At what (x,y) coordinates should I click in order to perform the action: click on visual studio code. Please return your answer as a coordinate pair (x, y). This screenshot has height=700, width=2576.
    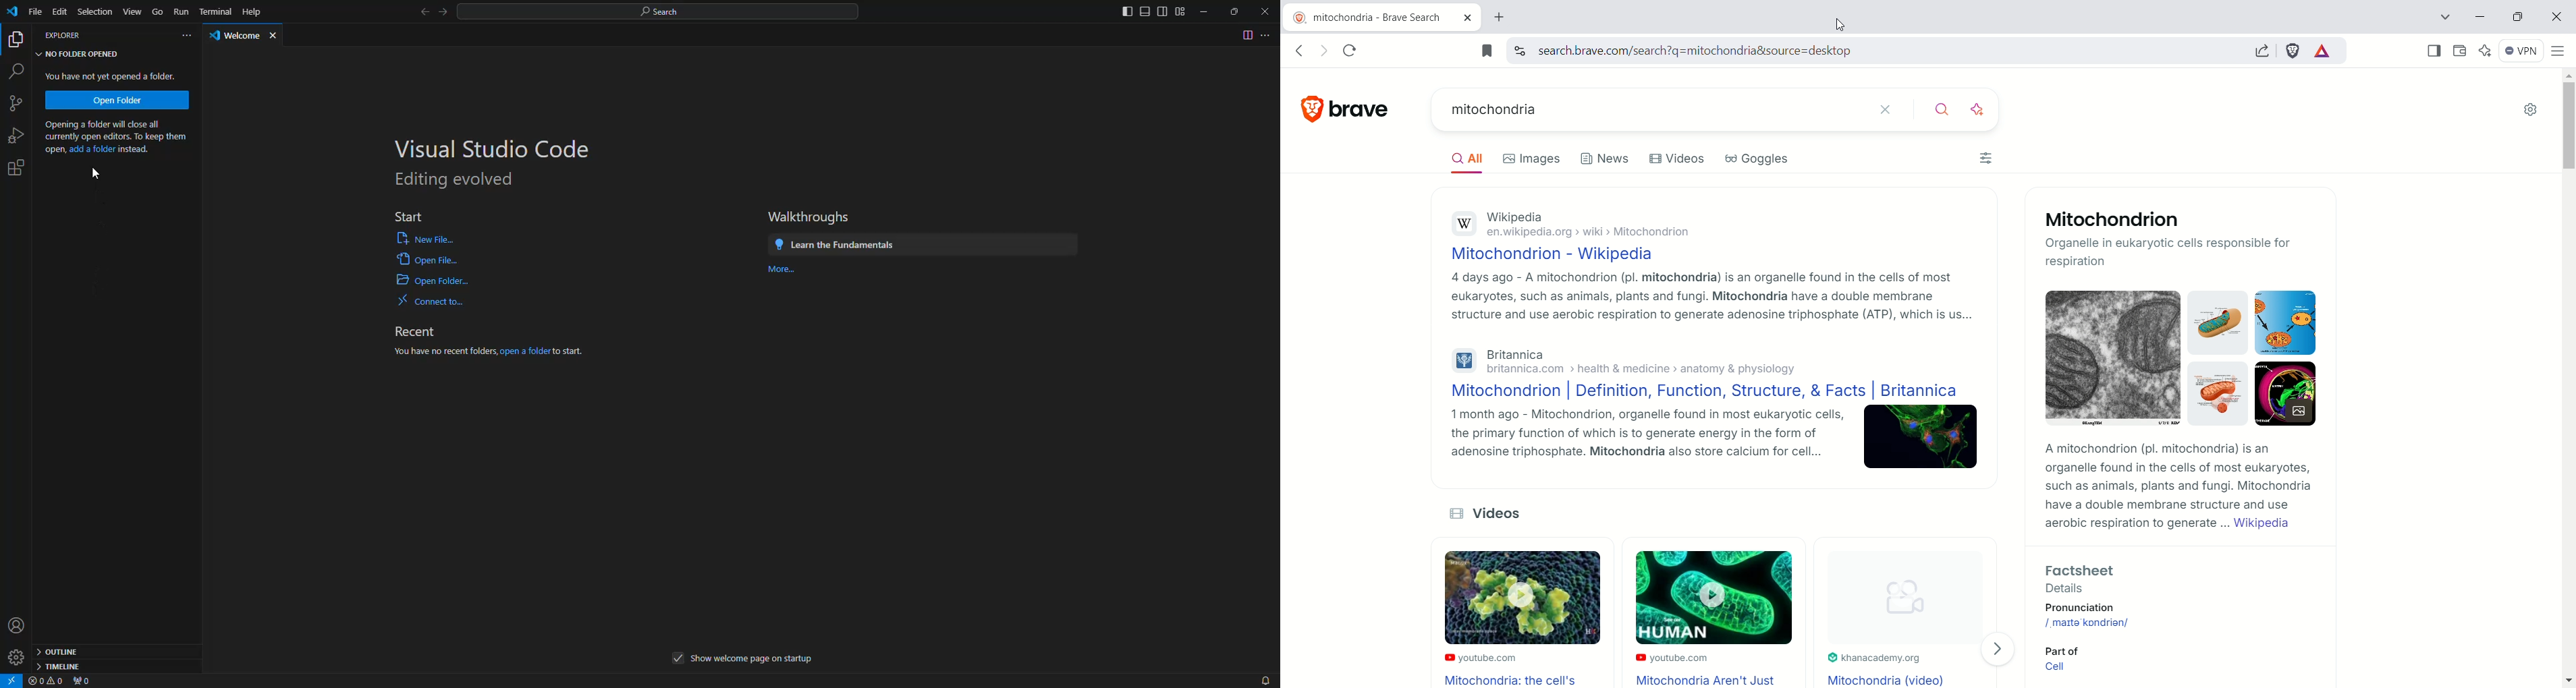
    Looking at the image, I should click on (496, 149).